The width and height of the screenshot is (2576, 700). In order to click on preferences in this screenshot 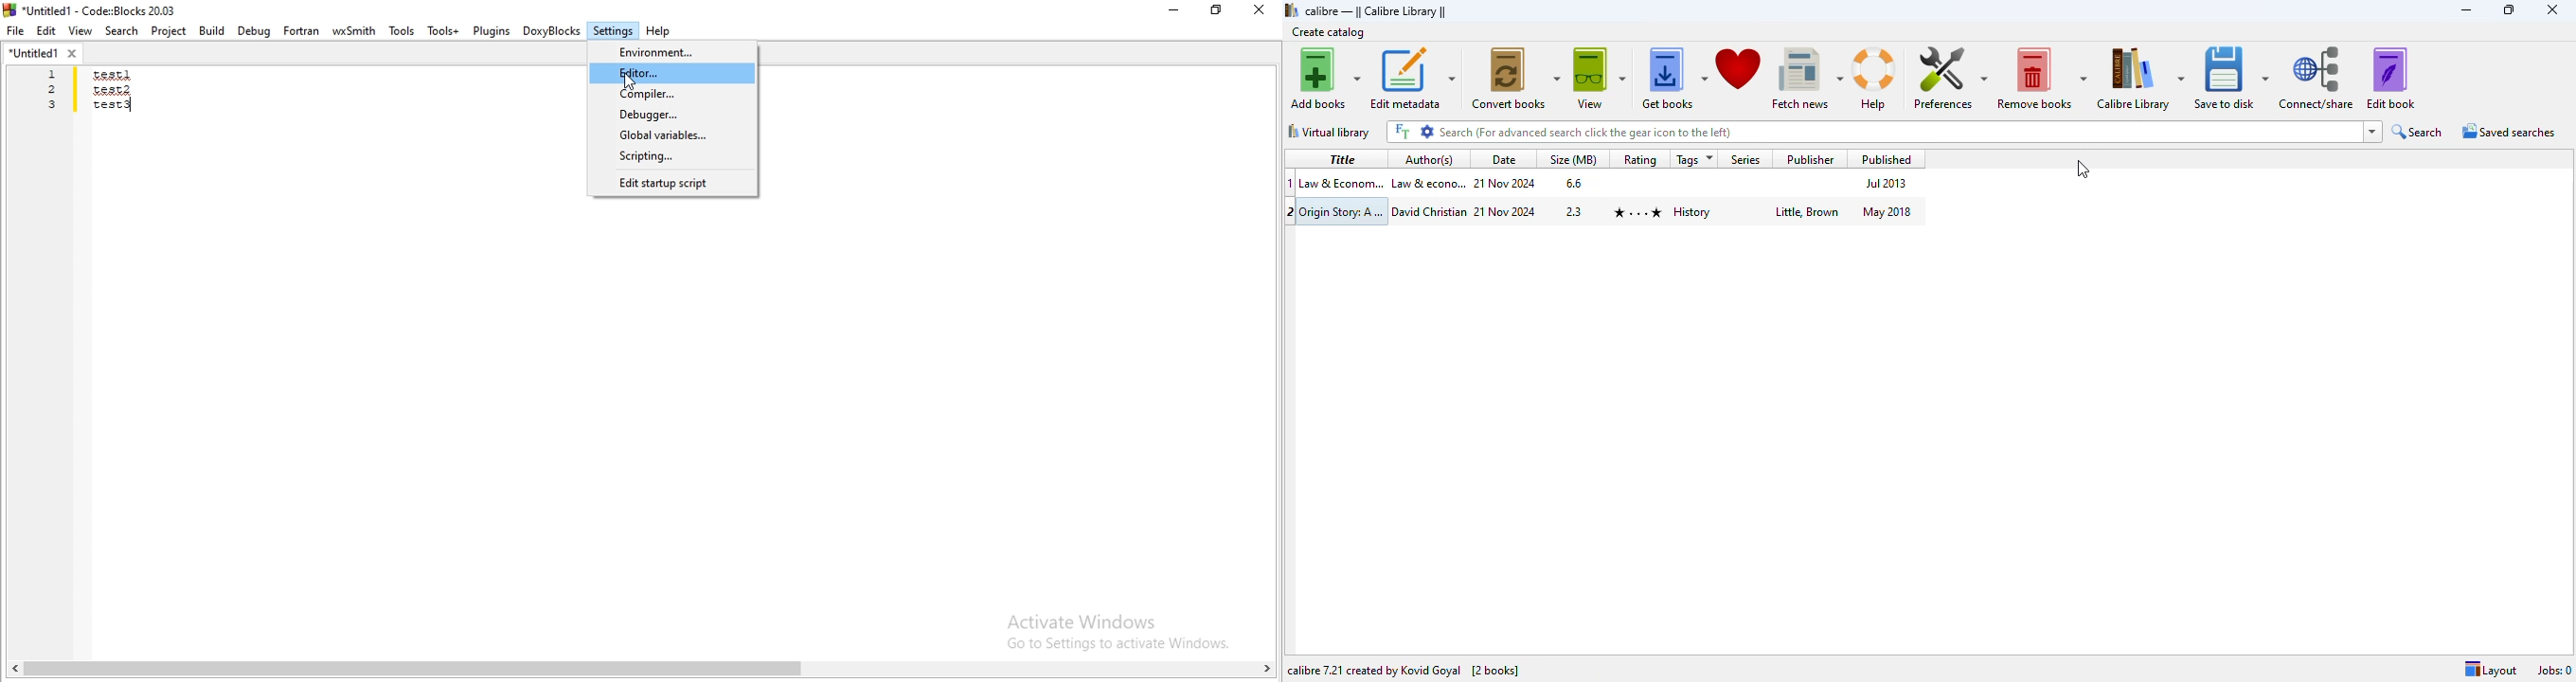, I will do `click(1947, 76)`.